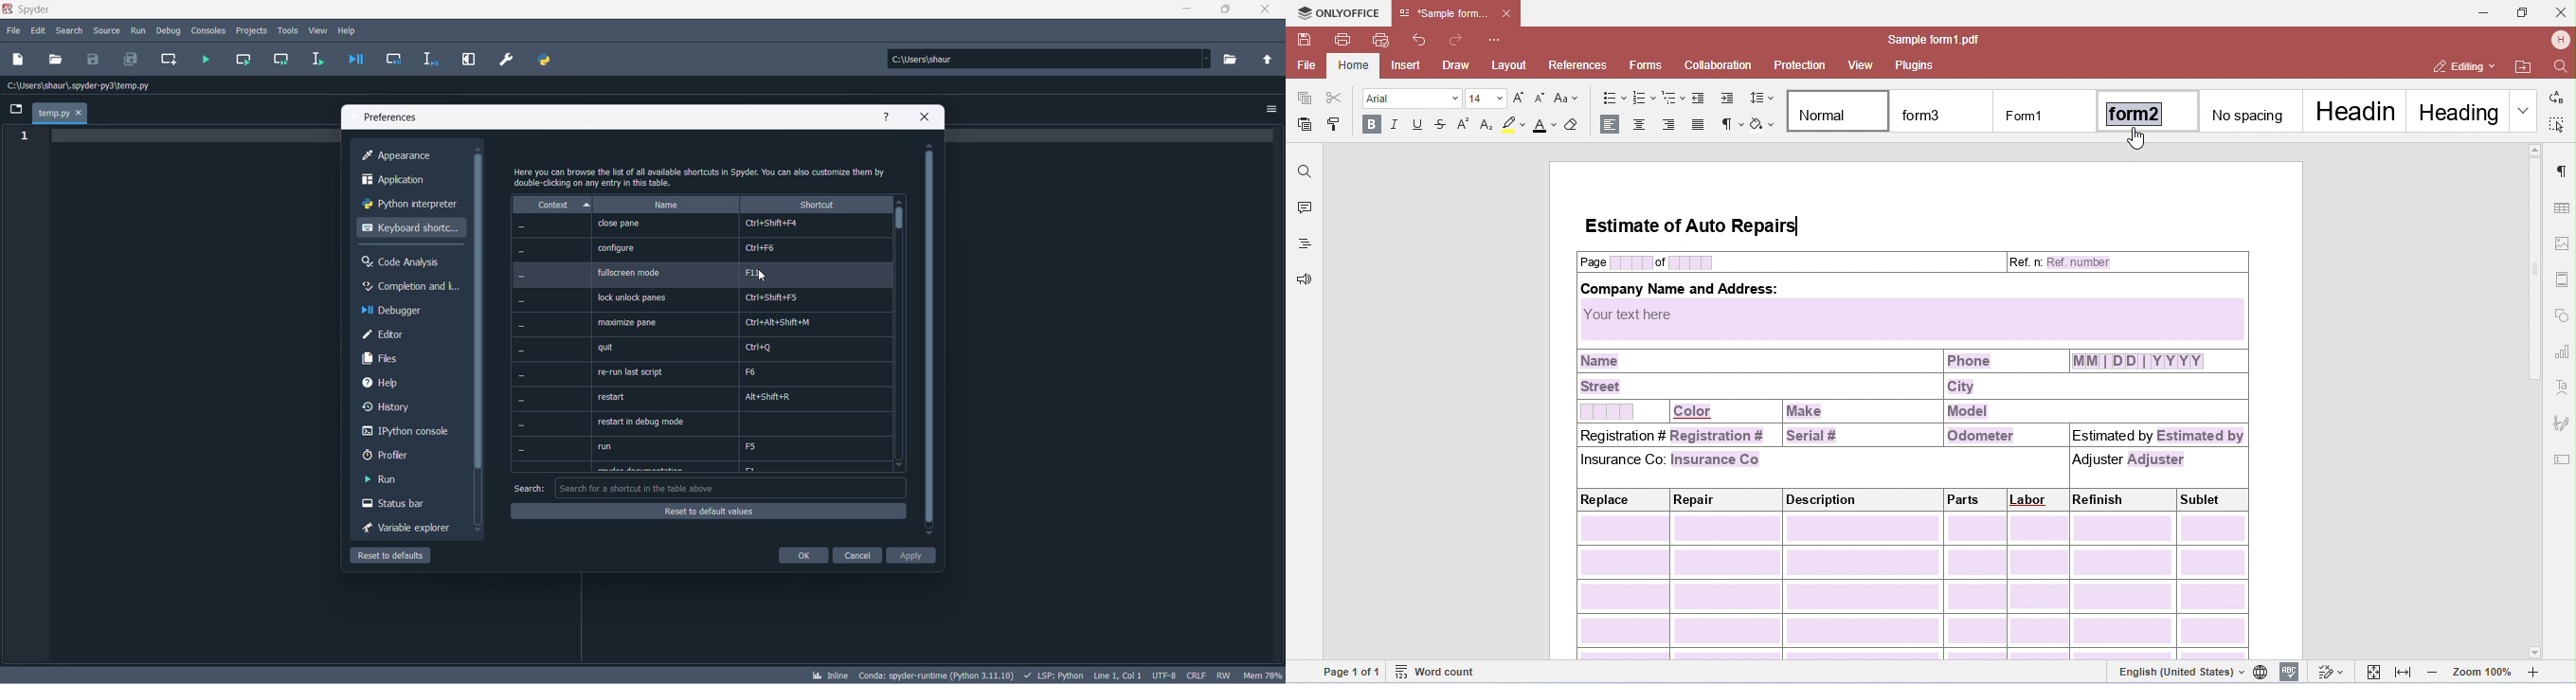 The width and height of the screenshot is (2576, 700). What do you see at coordinates (665, 205) in the screenshot?
I see `name heading` at bounding box center [665, 205].